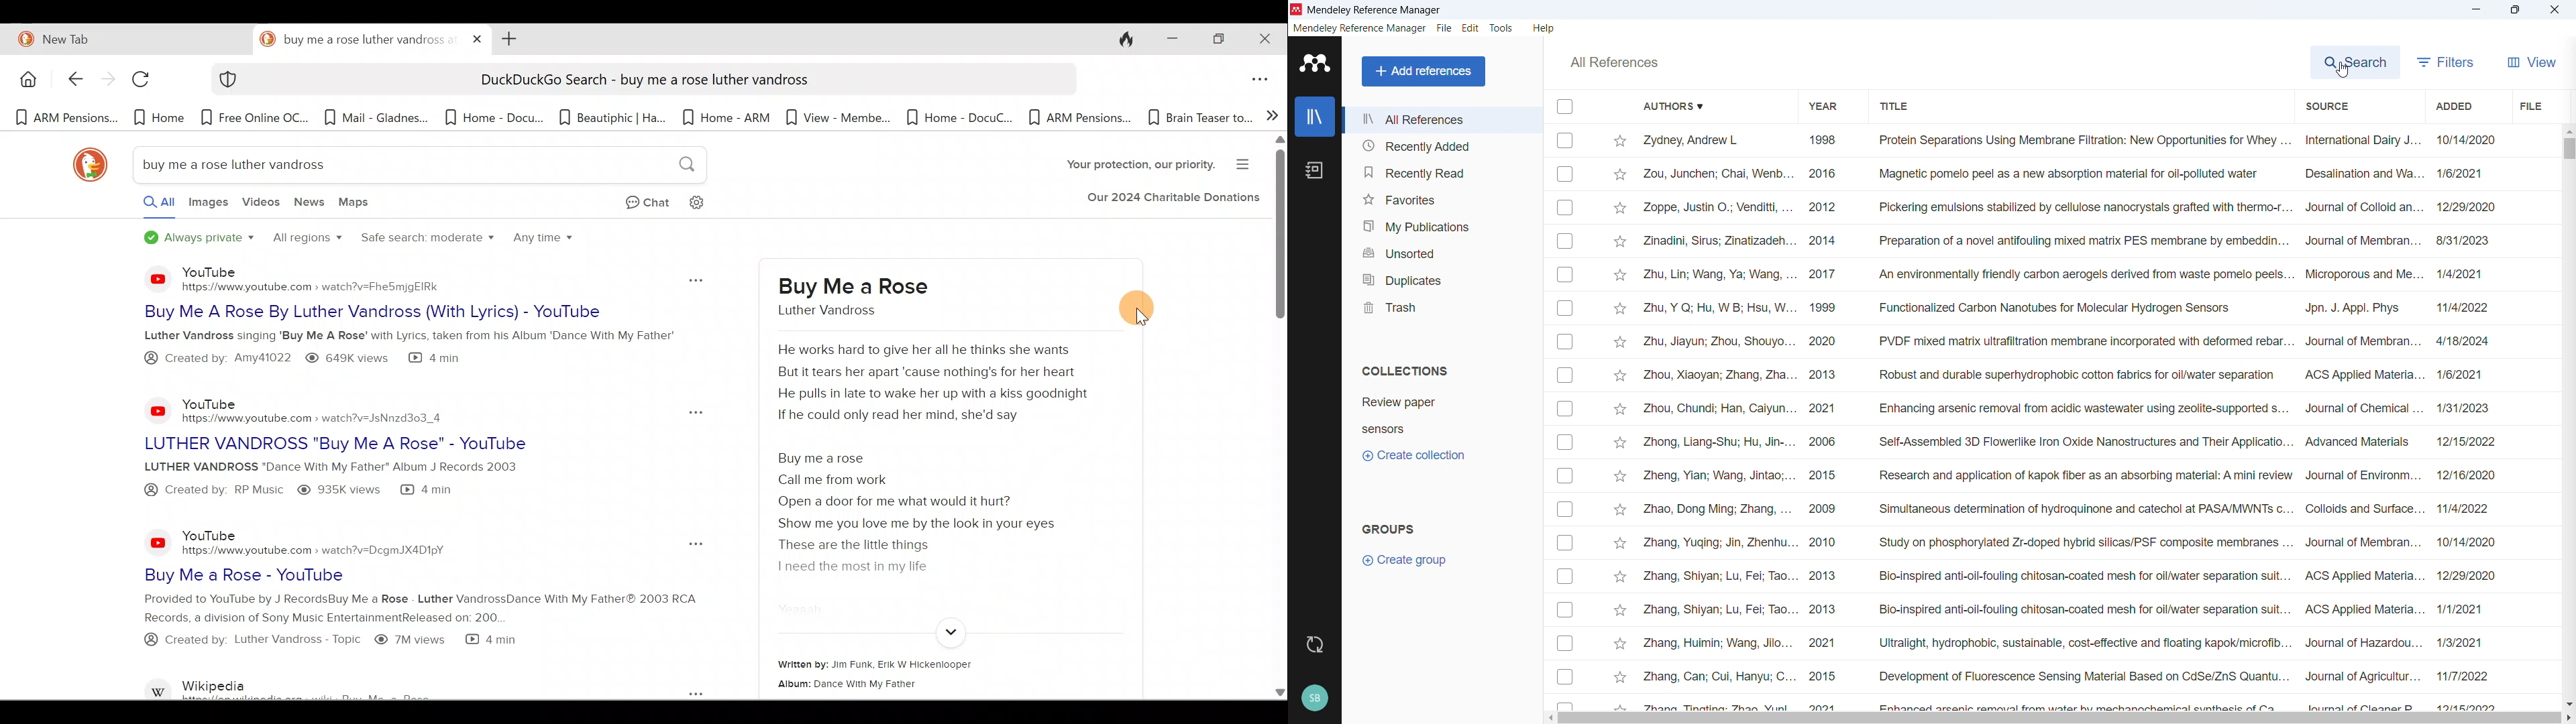  Describe the element at coordinates (1823, 107) in the screenshot. I see `Sort by year ` at that location.